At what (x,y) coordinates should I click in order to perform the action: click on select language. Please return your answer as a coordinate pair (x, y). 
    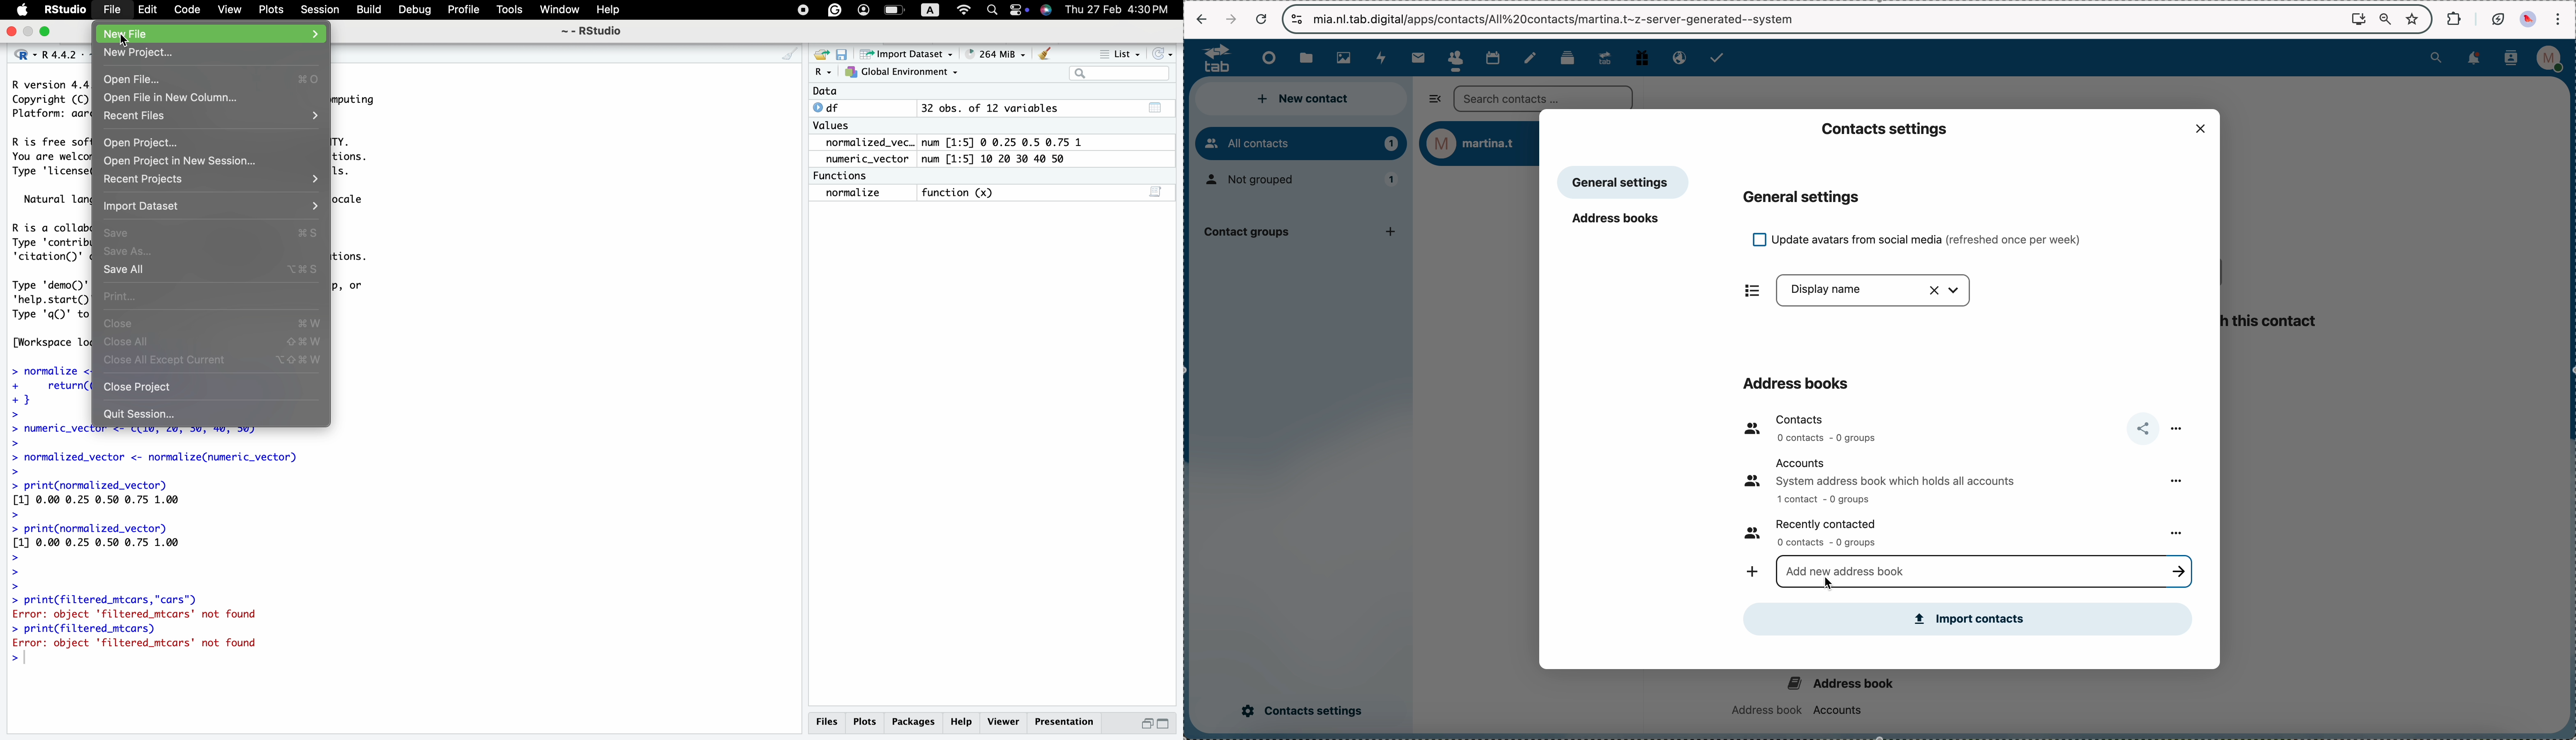
    Looking at the image, I should click on (823, 72).